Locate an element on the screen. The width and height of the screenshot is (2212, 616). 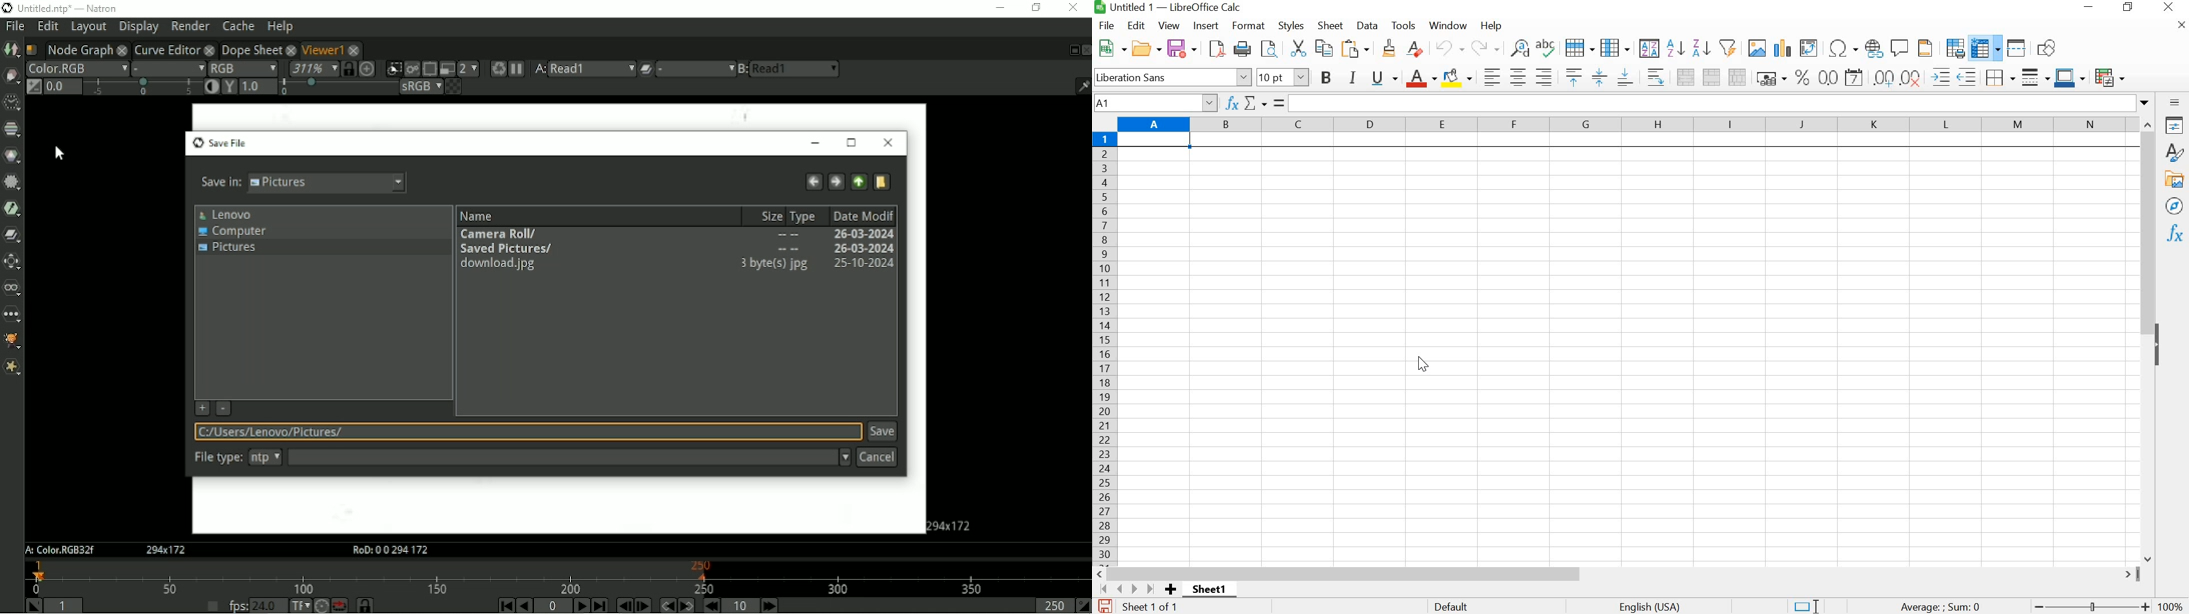
Camera Roll/ is located at coordinates (678, 235).